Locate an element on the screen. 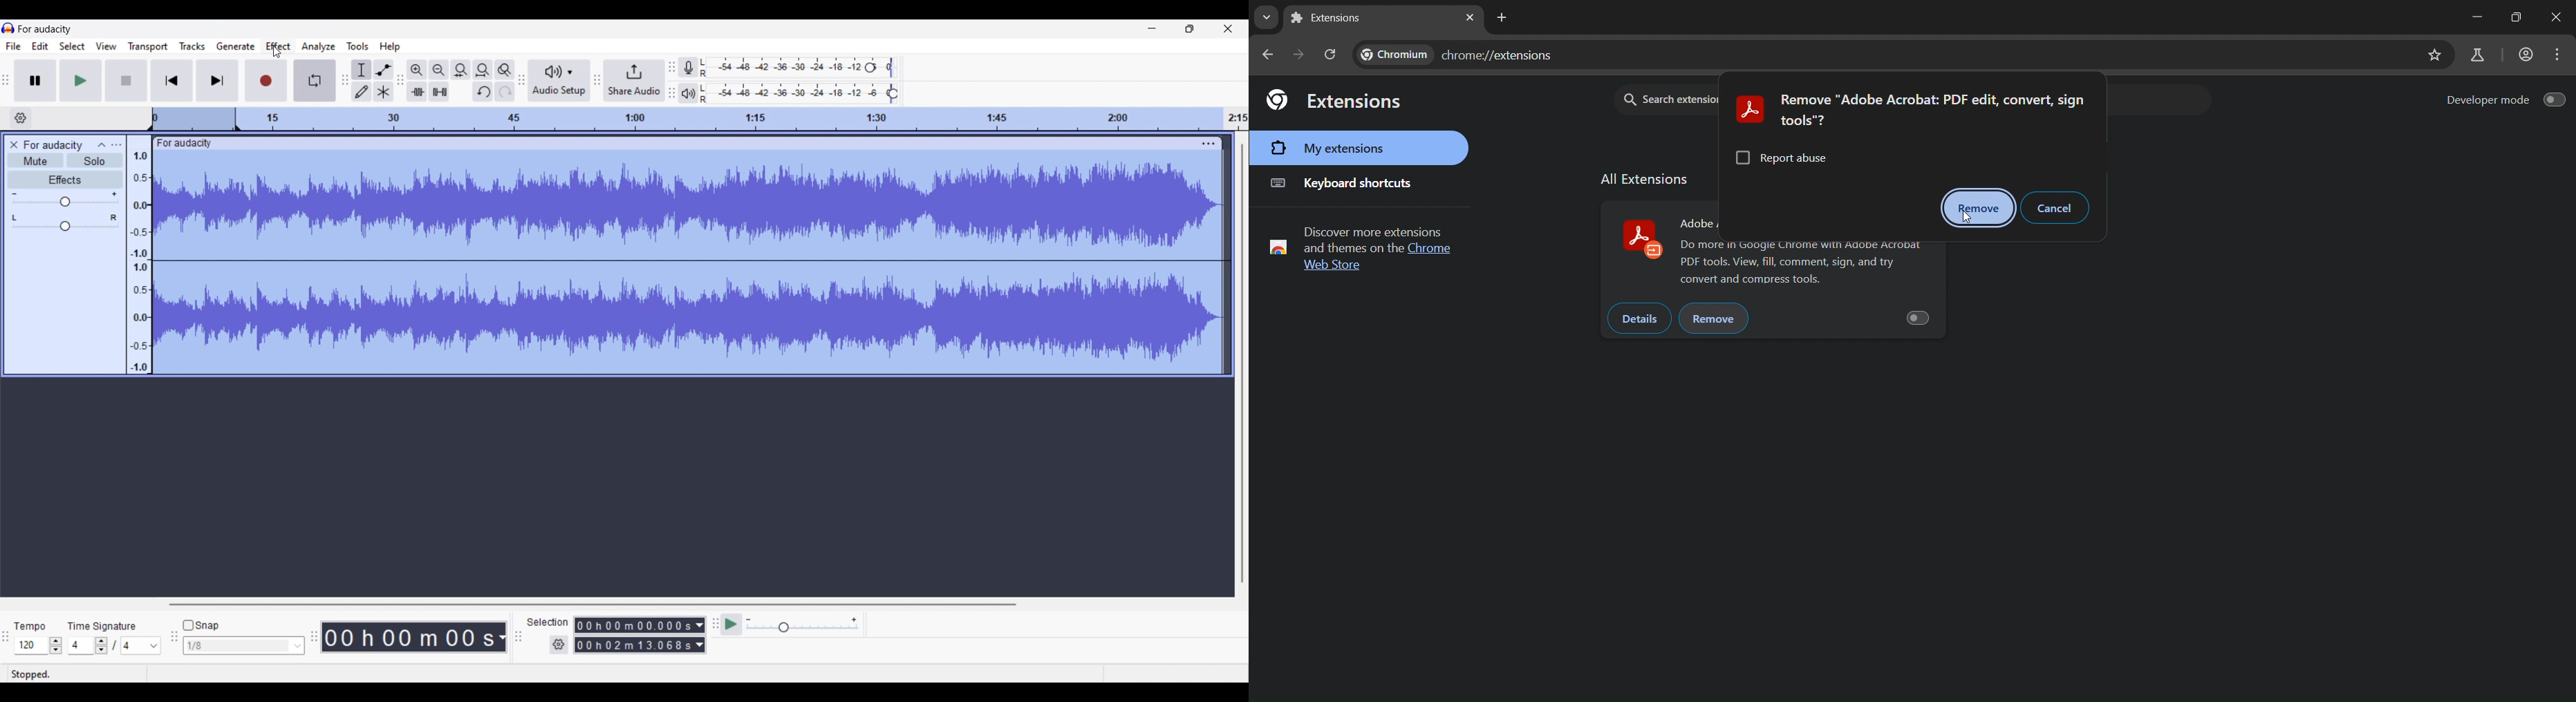 The width and height of the screenshot is (2576, 728). Fit project to width is located at coordinates (483, 70).